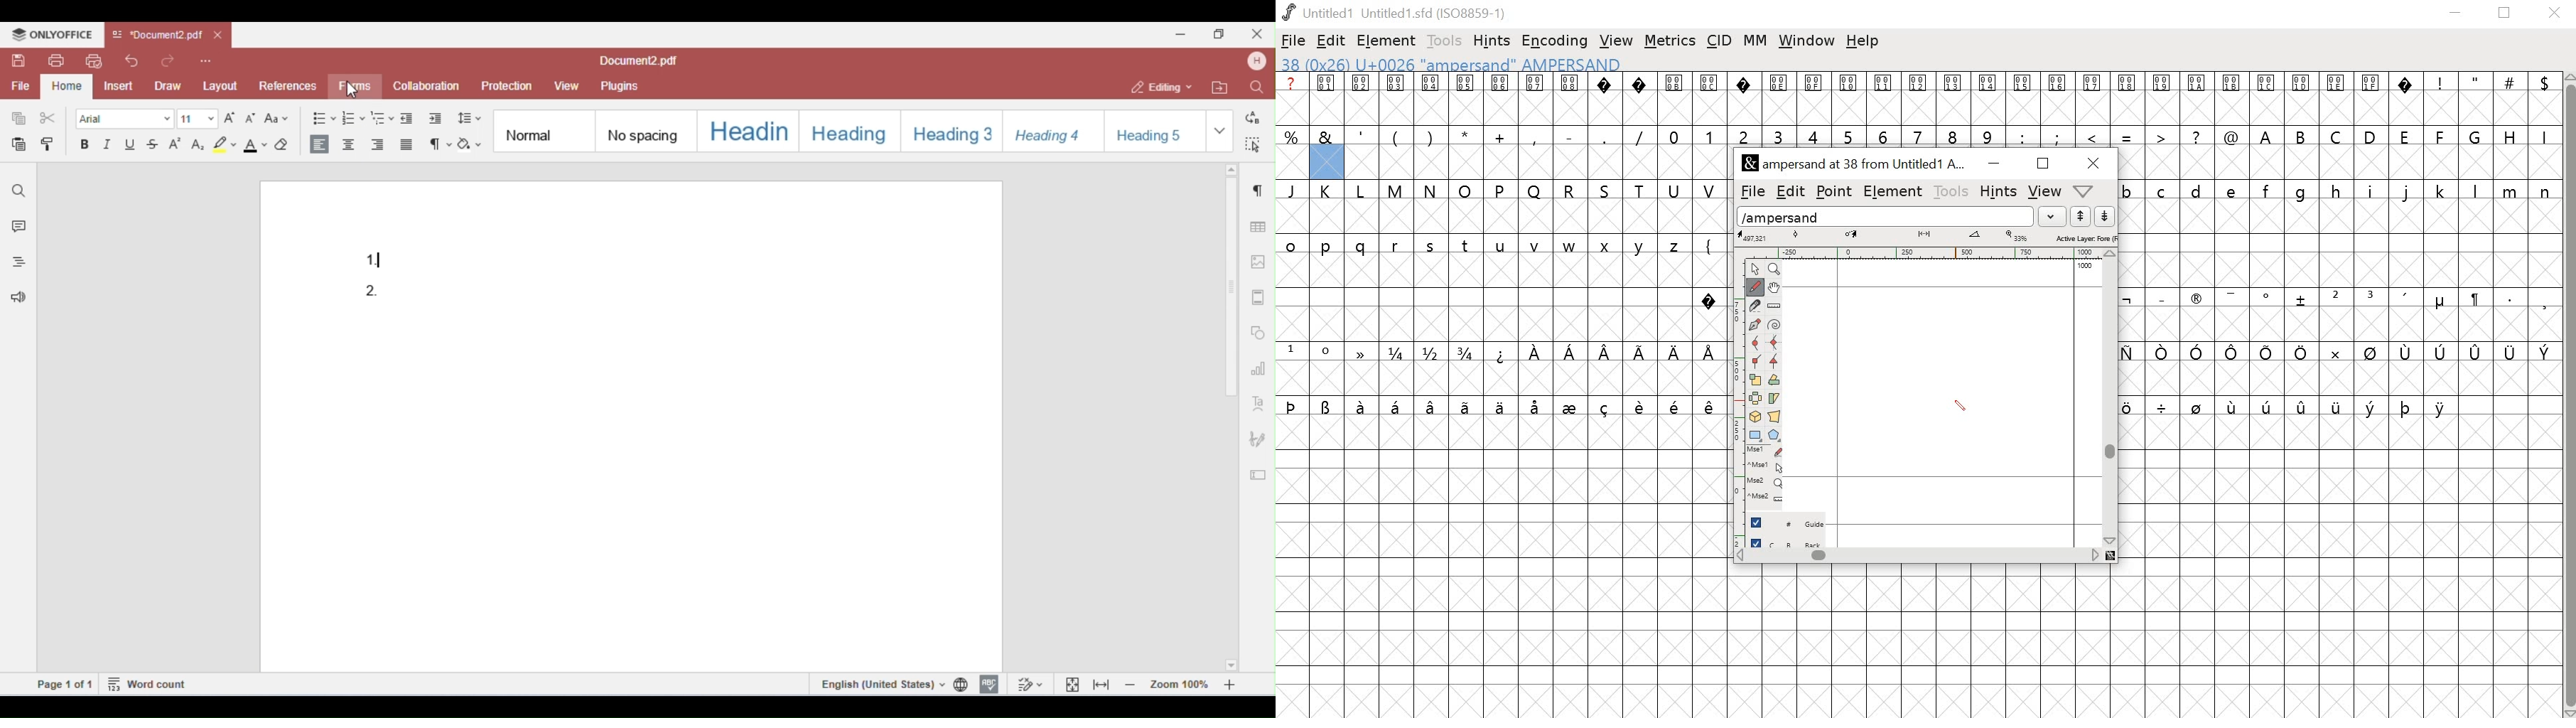 This screenshot has width=2576, height=728. Describe the element at coordinates (2268, 353) in the screenshot. I see `symbol` at that location.